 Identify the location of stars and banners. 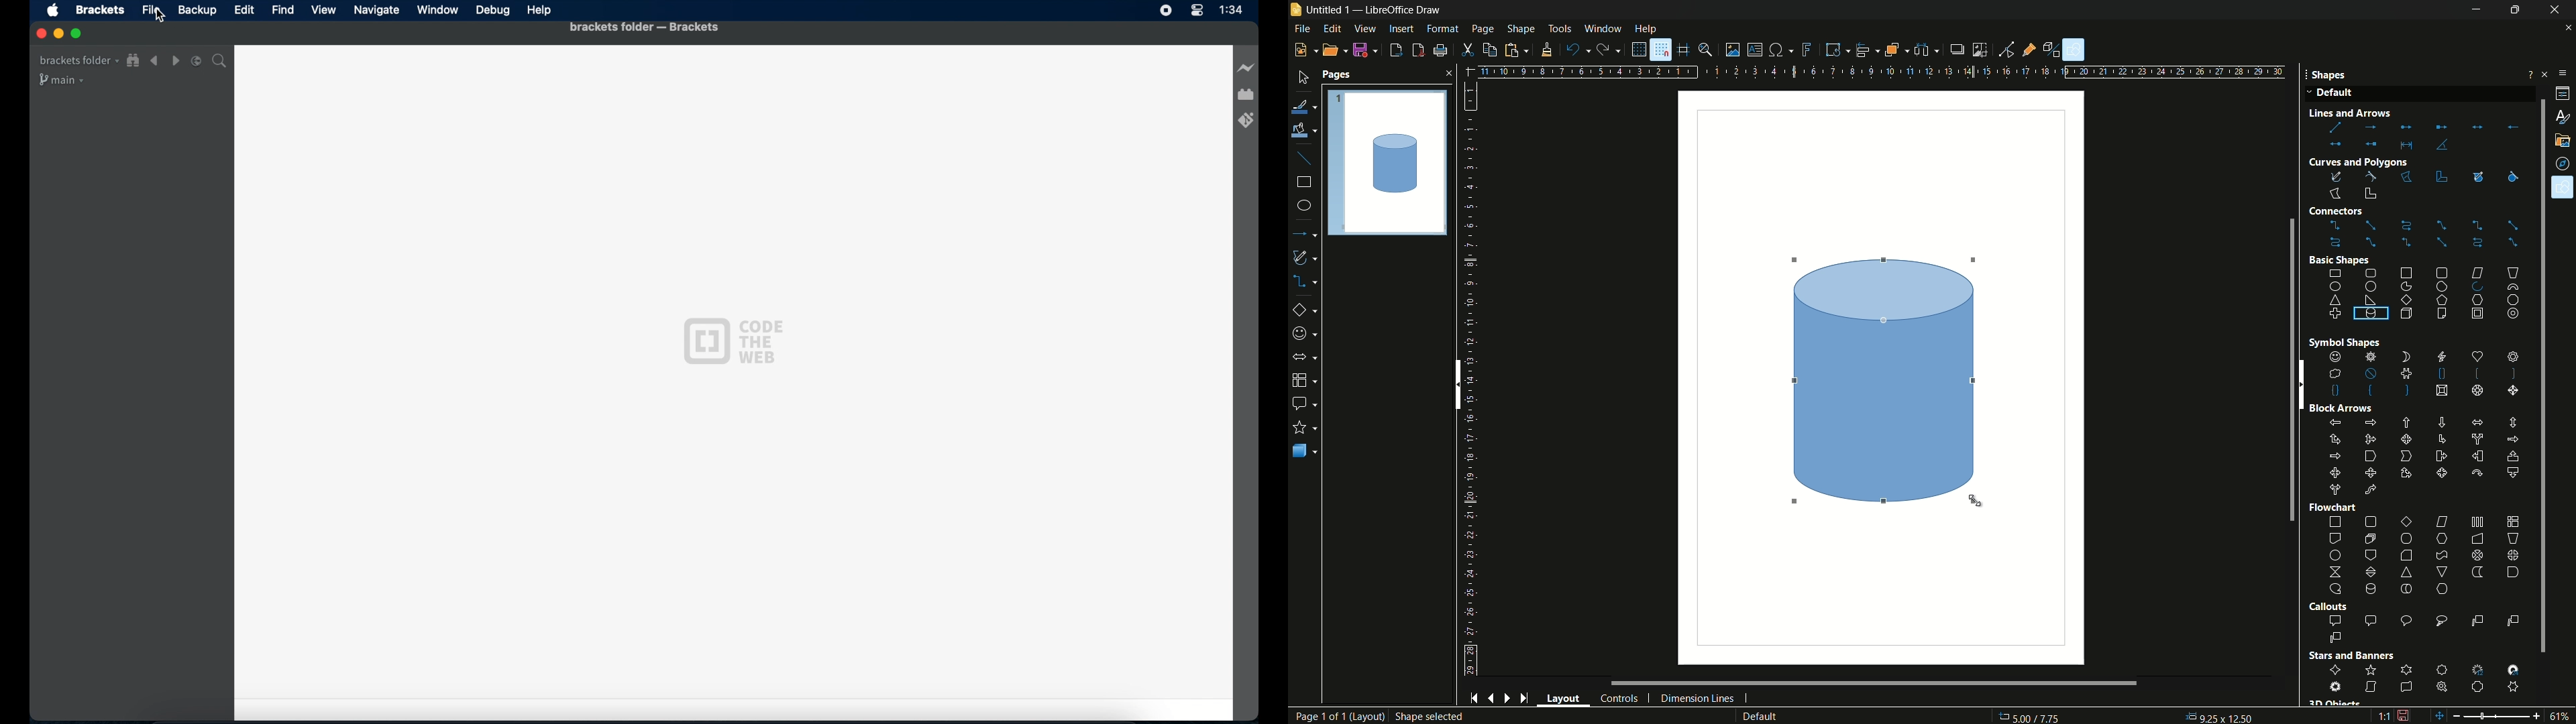
(1306, 427).